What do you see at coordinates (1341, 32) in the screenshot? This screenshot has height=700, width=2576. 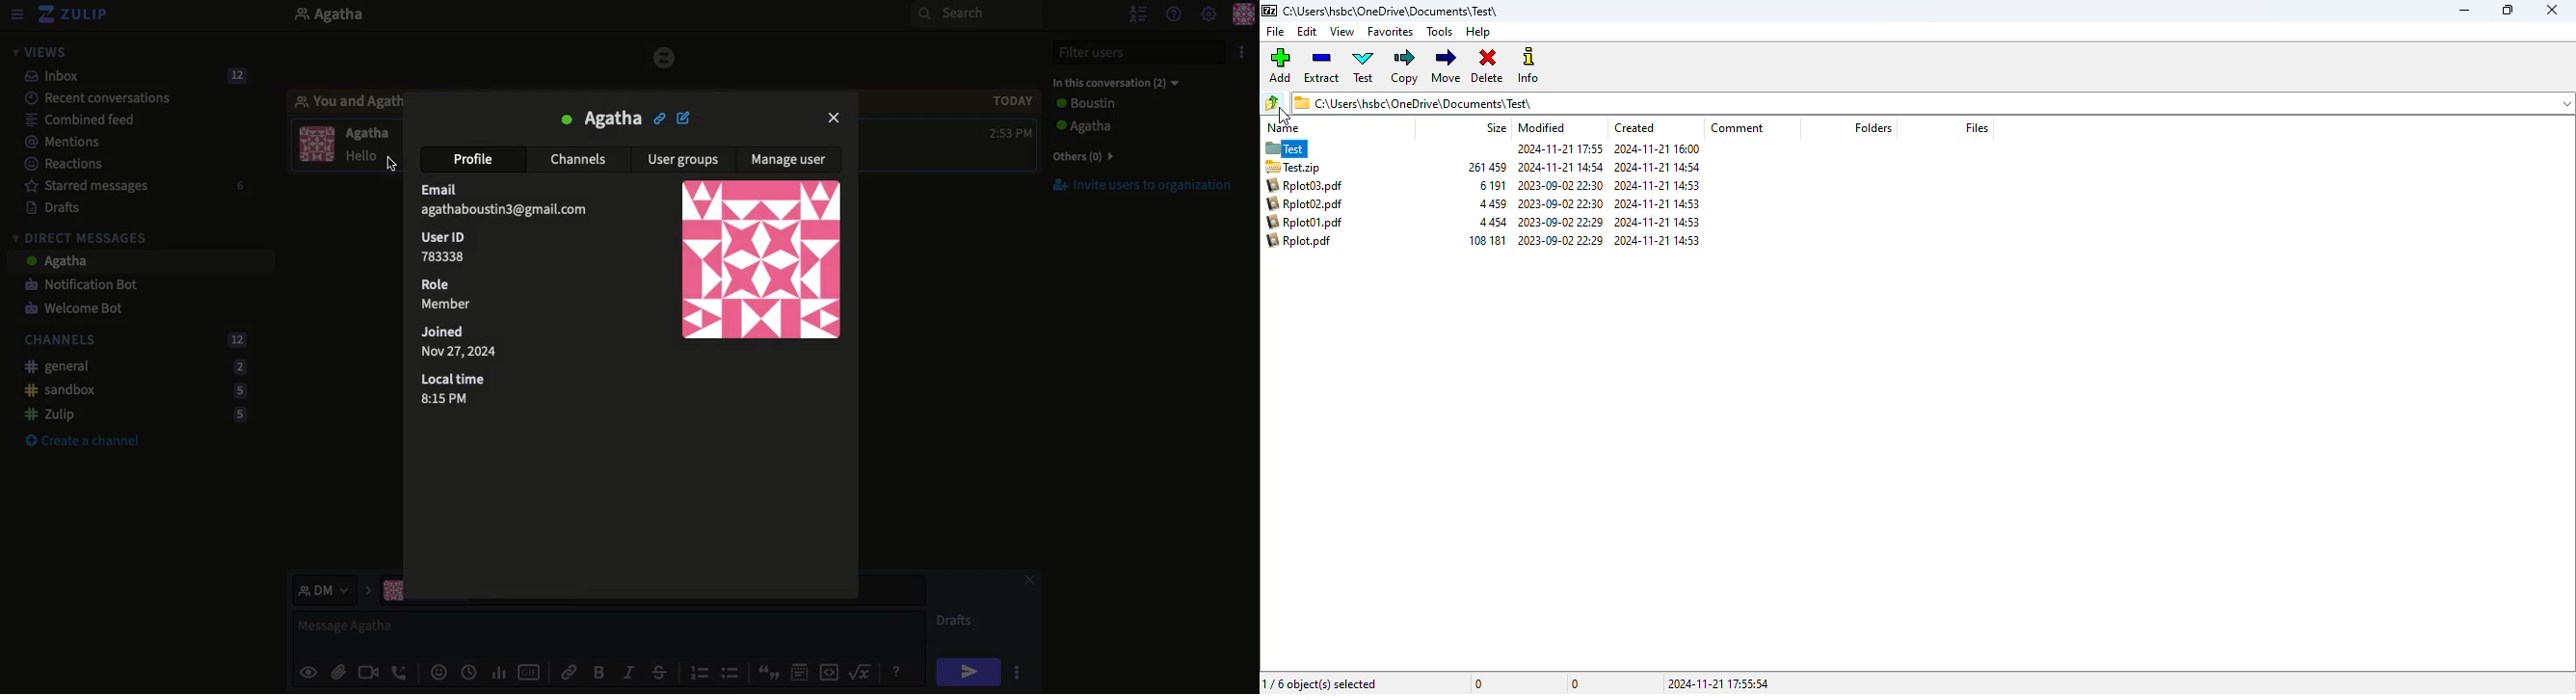 I see `view` at bounding box center [1341, 32].